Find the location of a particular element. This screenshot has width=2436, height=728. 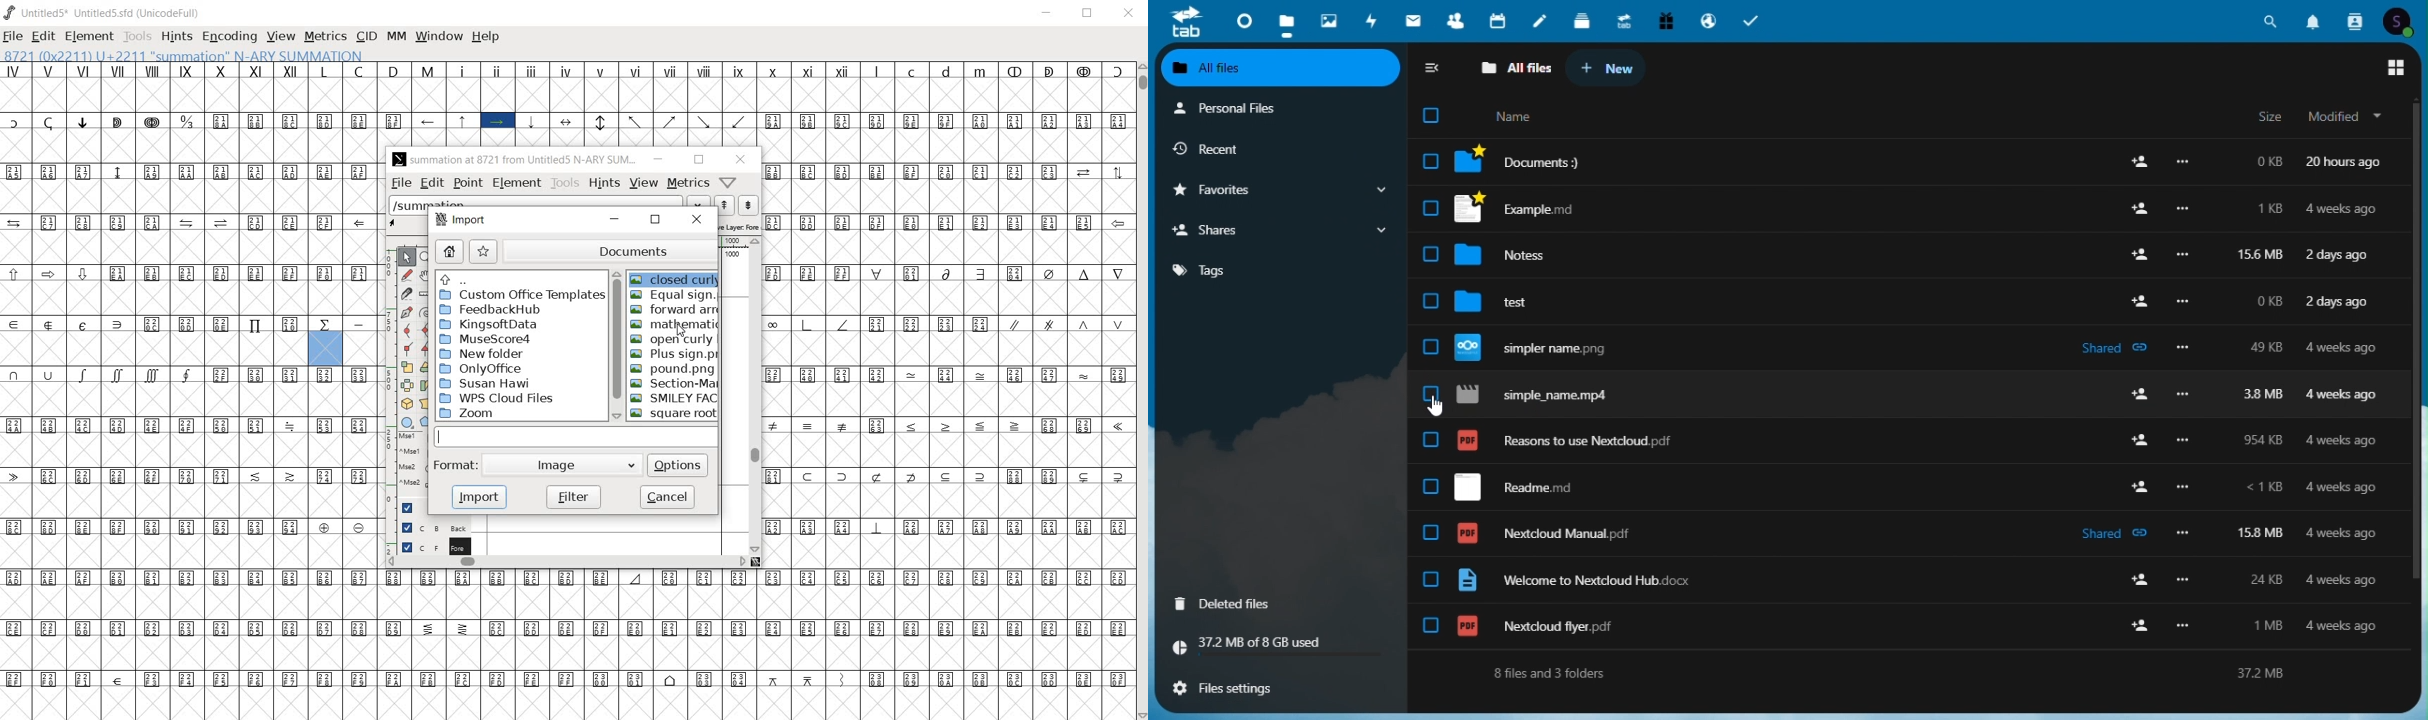

glyph characters is located at coordinates (755, 104).